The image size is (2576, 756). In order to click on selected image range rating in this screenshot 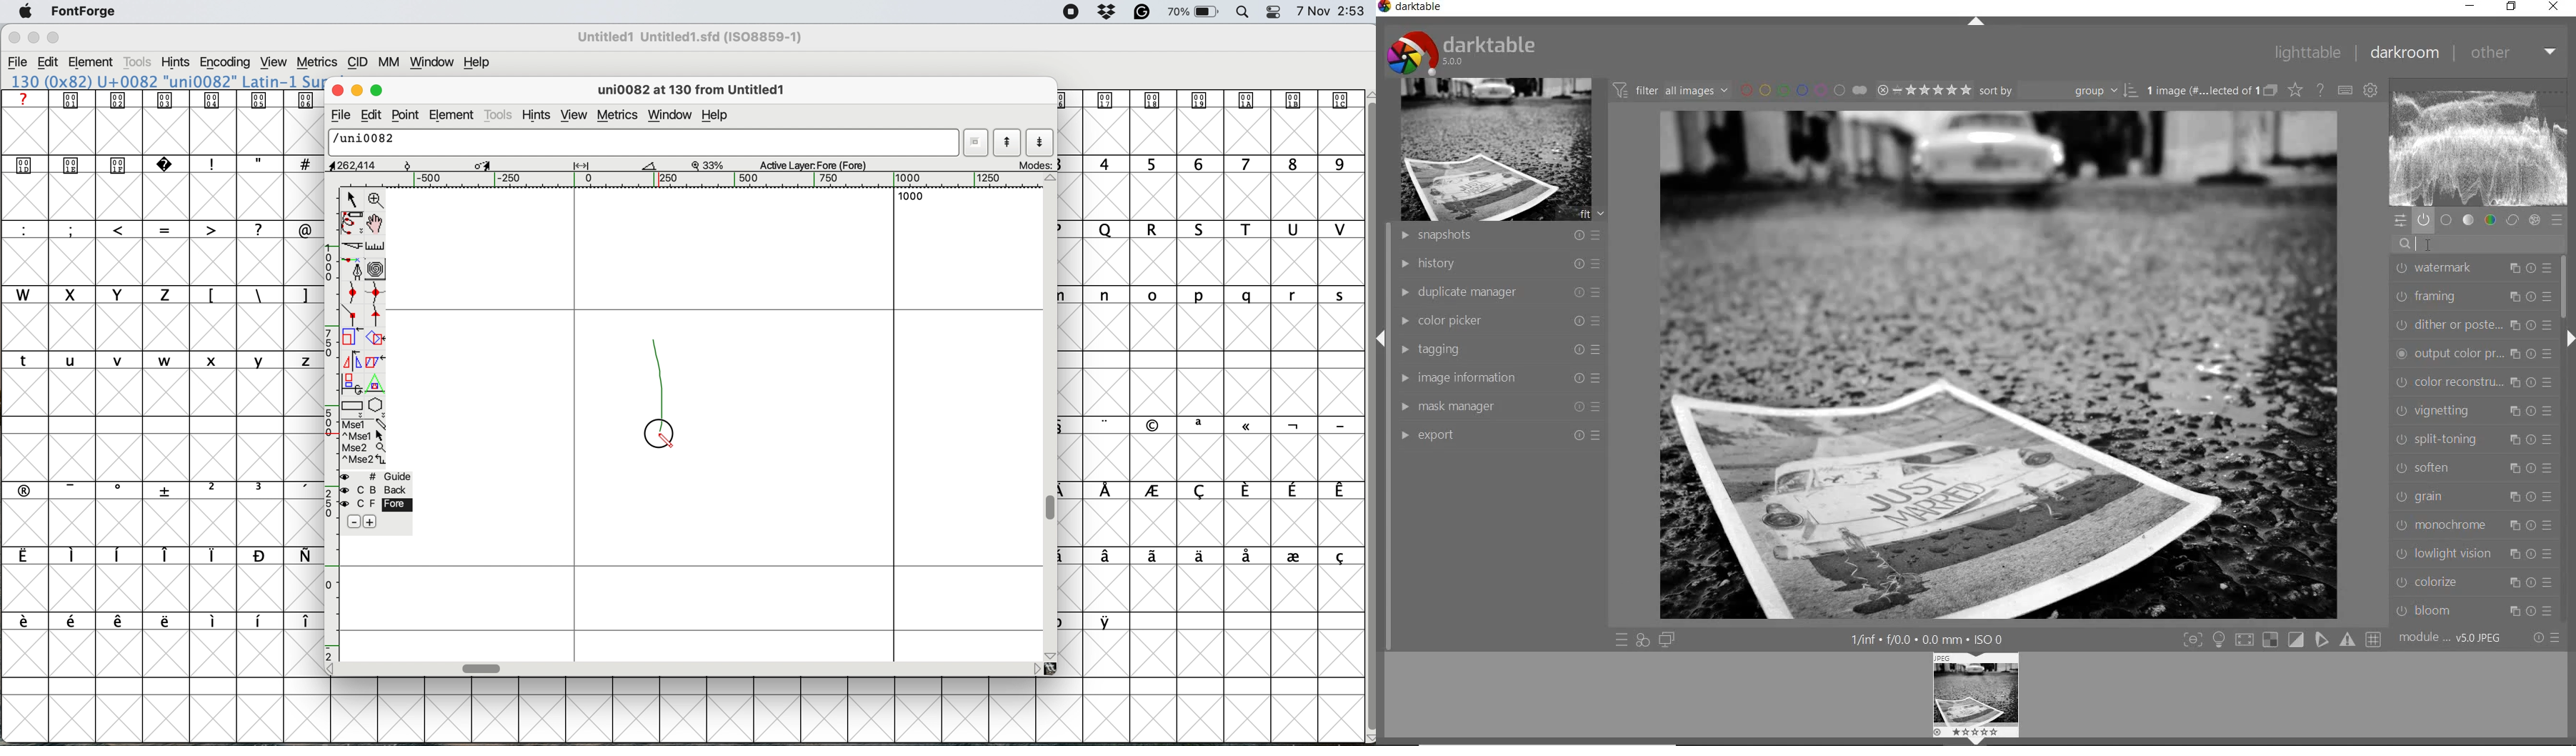, I will do `click(1922, 90)`.